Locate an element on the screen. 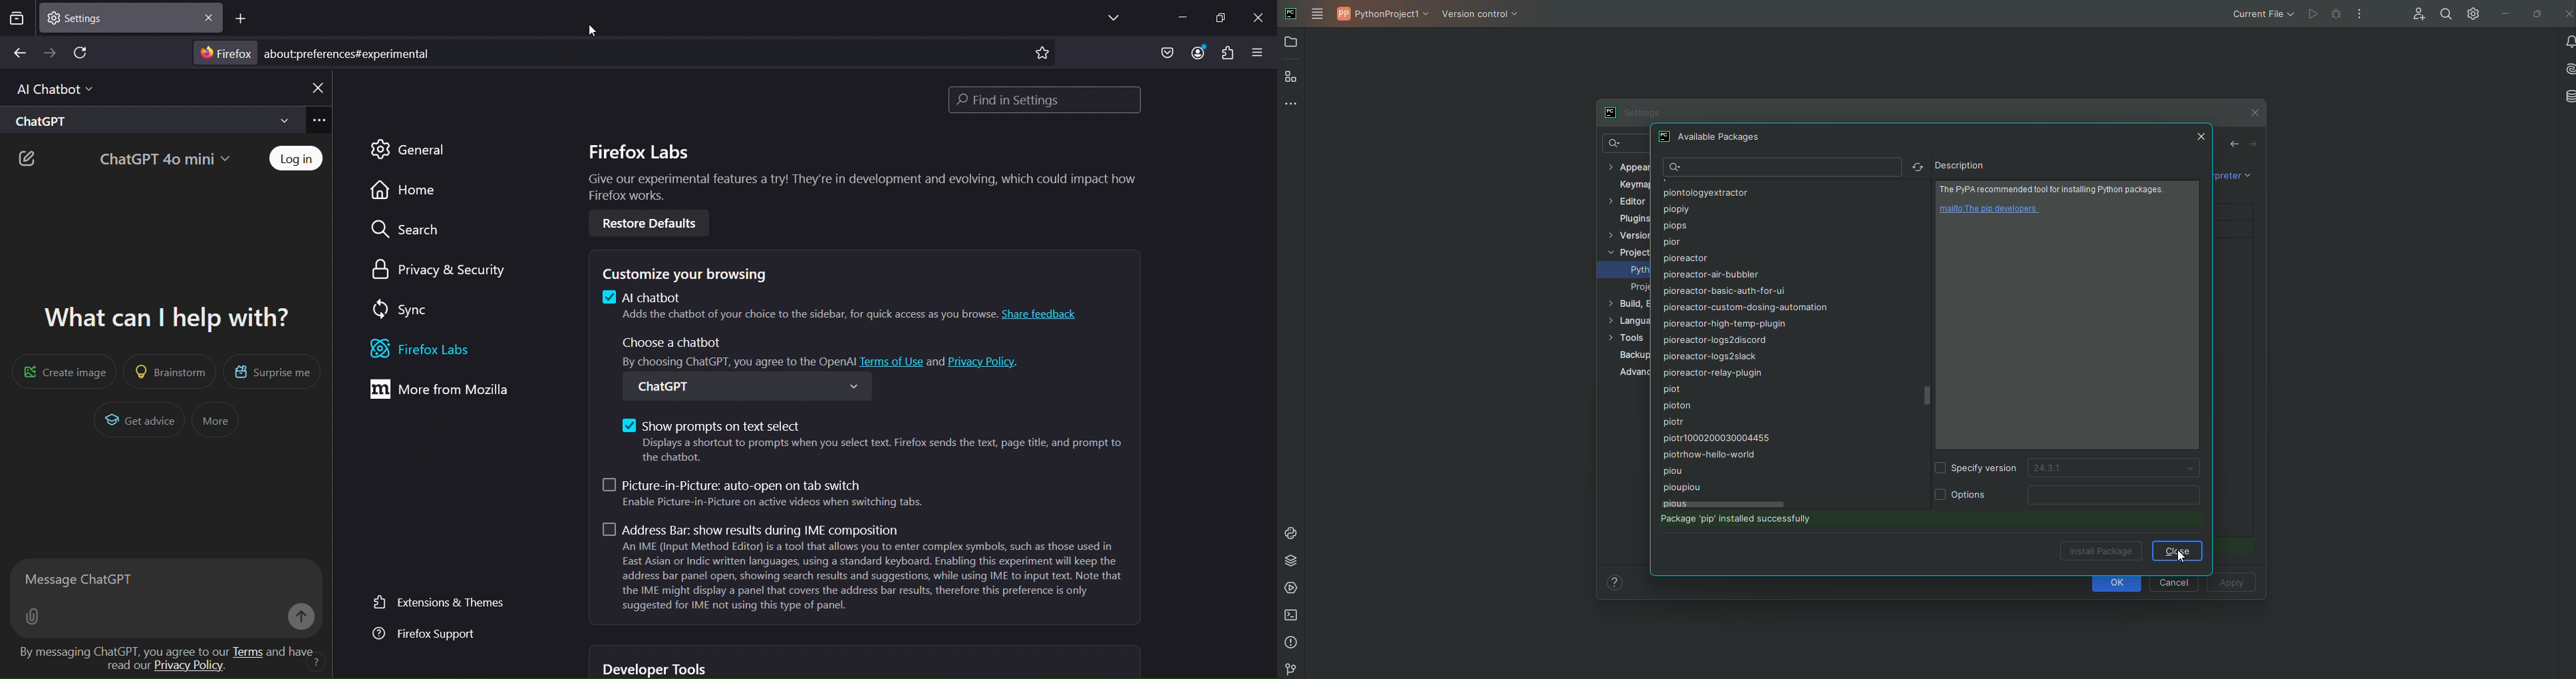 The height and width of the screenshot is (700, 2576). attach files is located at coordinates (35, 617).